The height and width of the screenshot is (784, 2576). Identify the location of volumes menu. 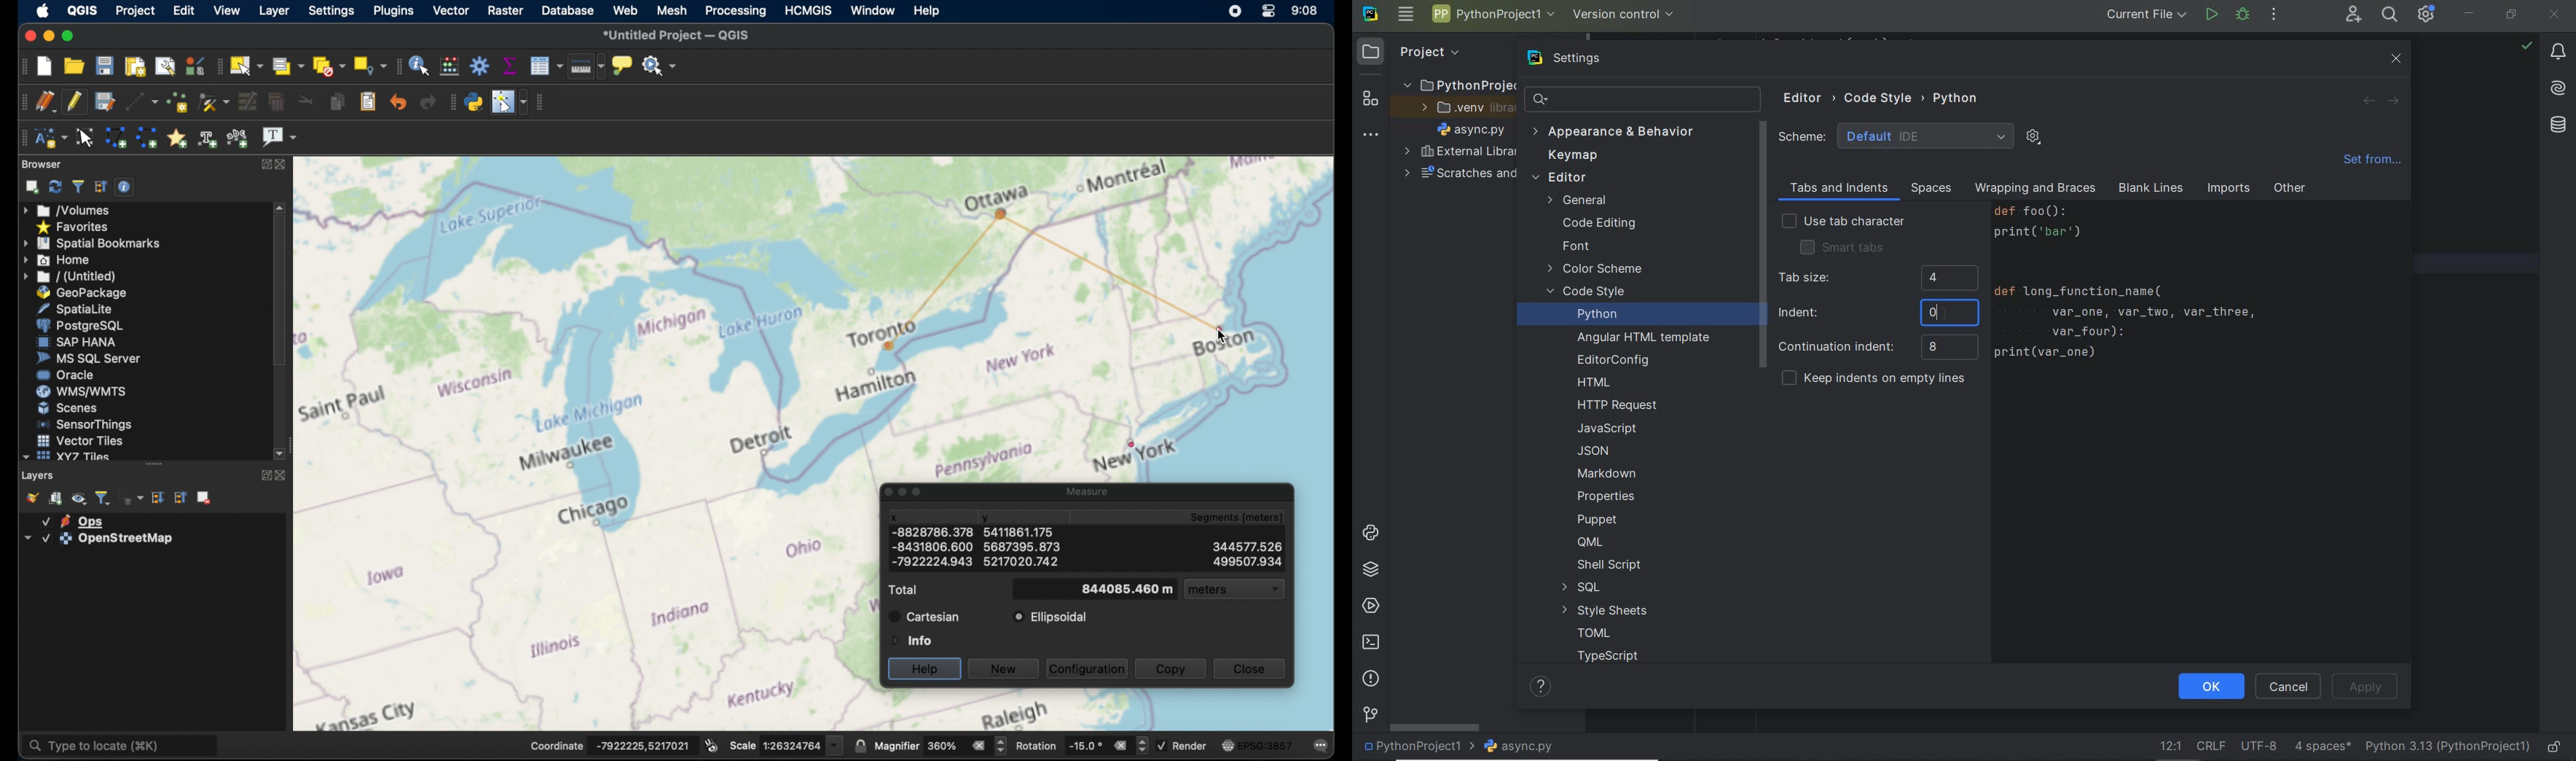
(70, 209).